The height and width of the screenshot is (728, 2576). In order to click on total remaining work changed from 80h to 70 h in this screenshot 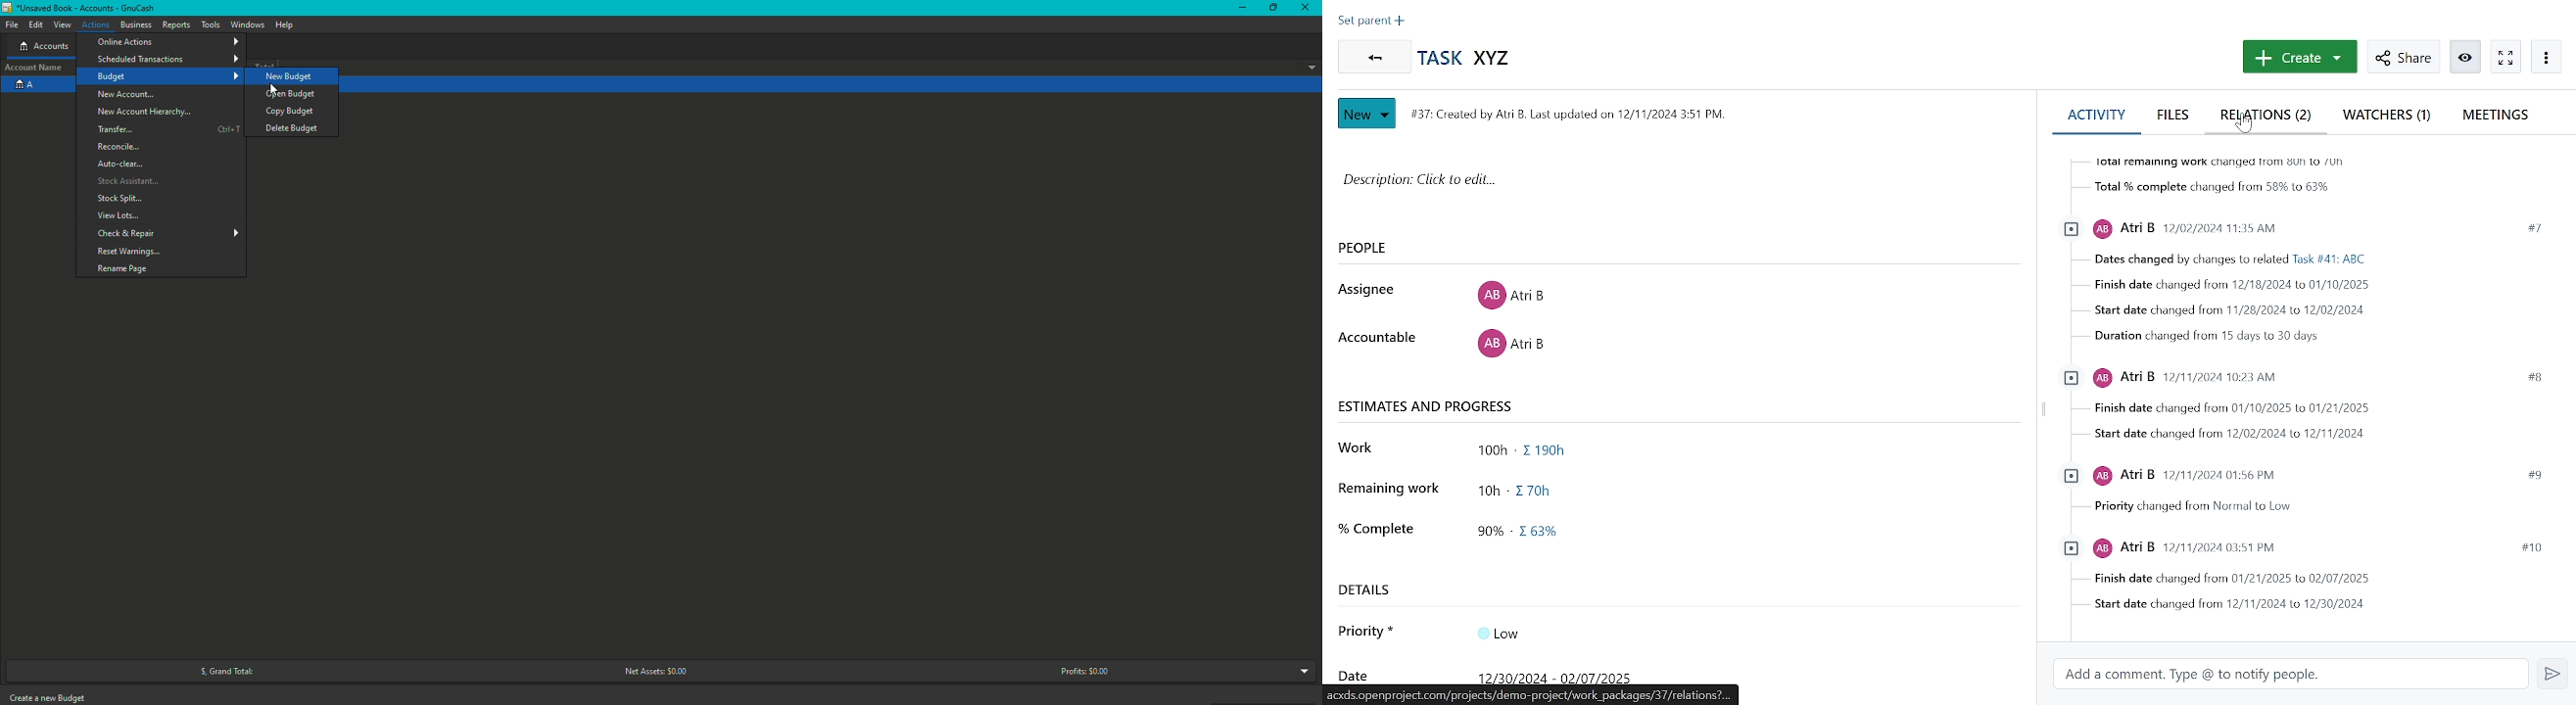, I will do `click(2204, 161)`.